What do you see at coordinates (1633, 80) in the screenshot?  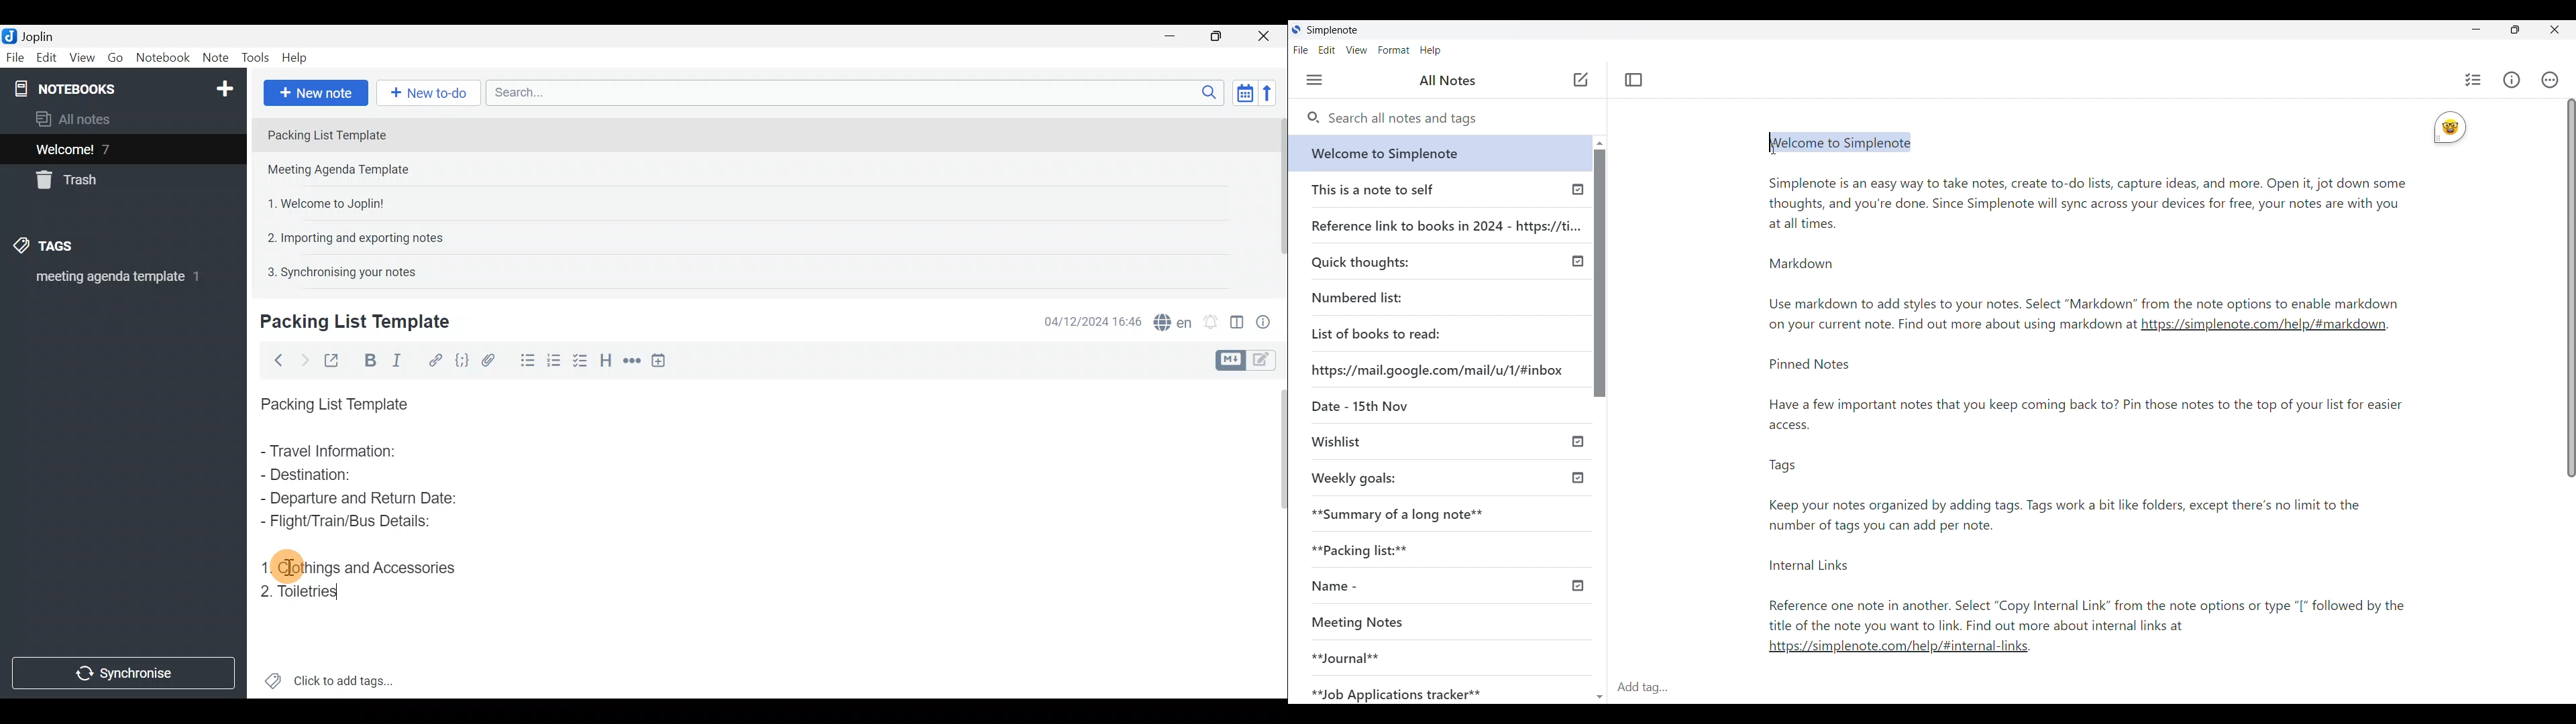 I see `Toggle focus mode` at bounding box center [1633, 80].